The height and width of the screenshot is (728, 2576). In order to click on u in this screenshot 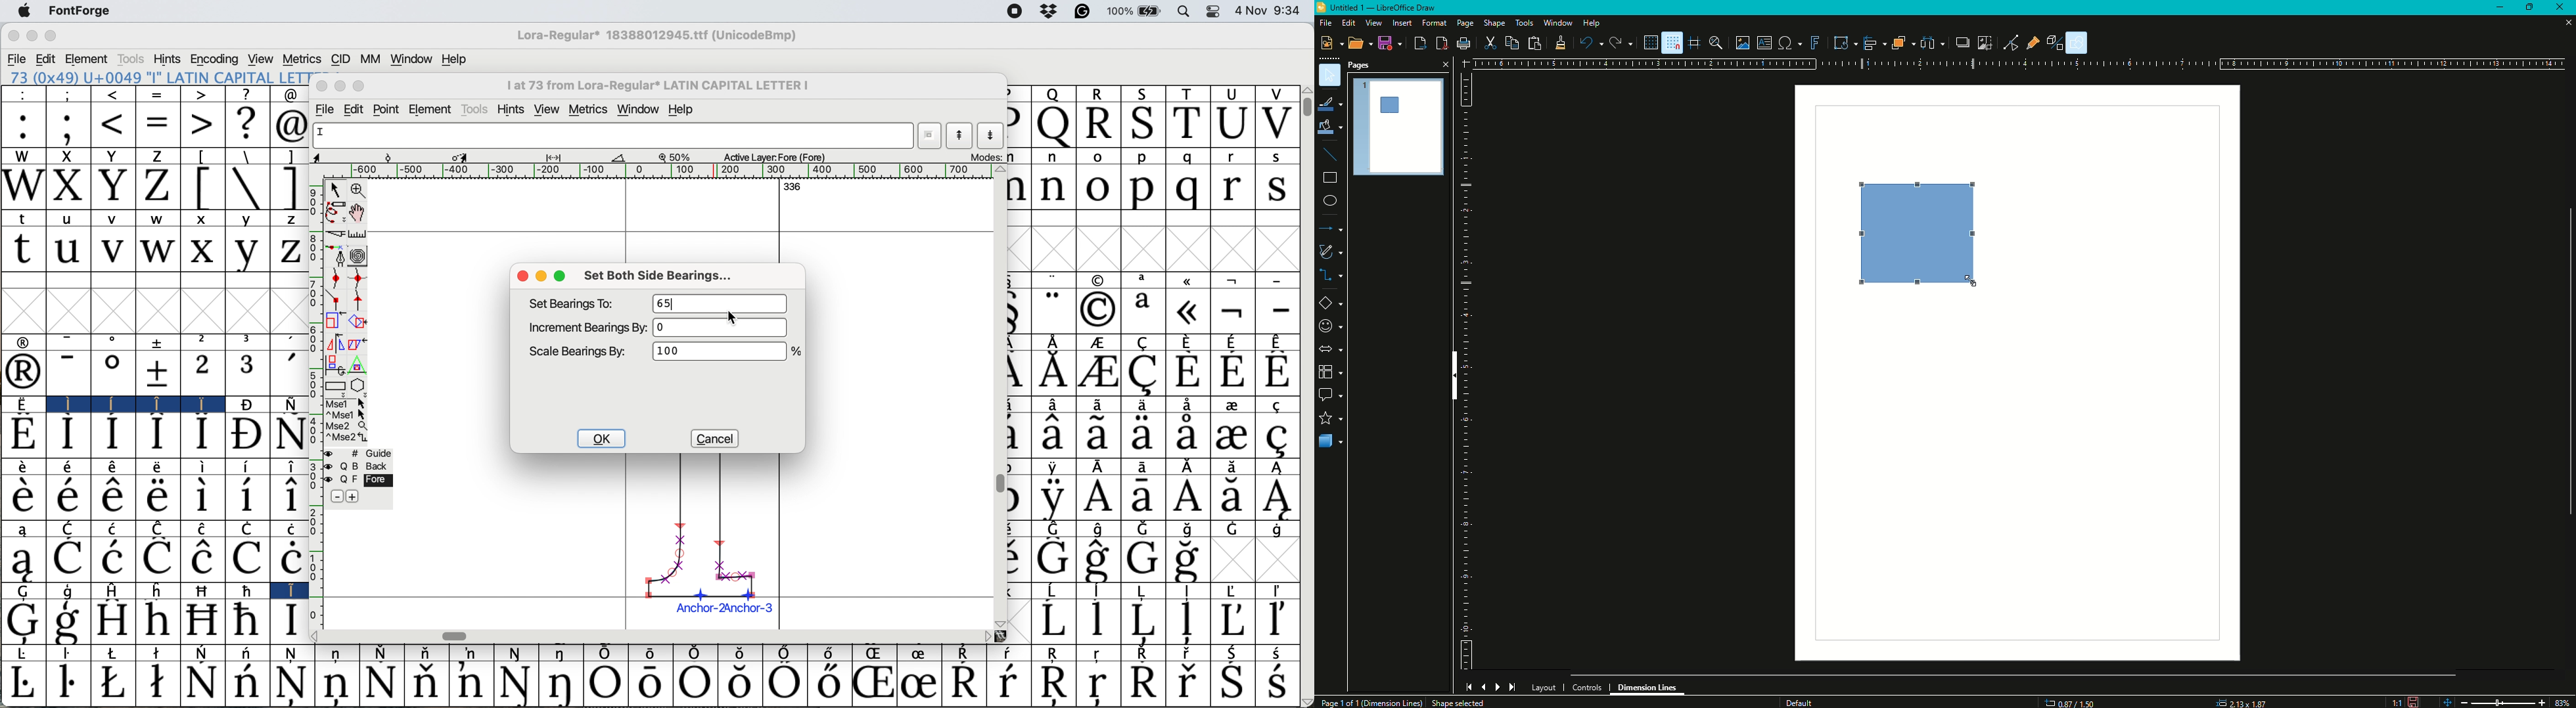, I will do `click(68, 221)`.